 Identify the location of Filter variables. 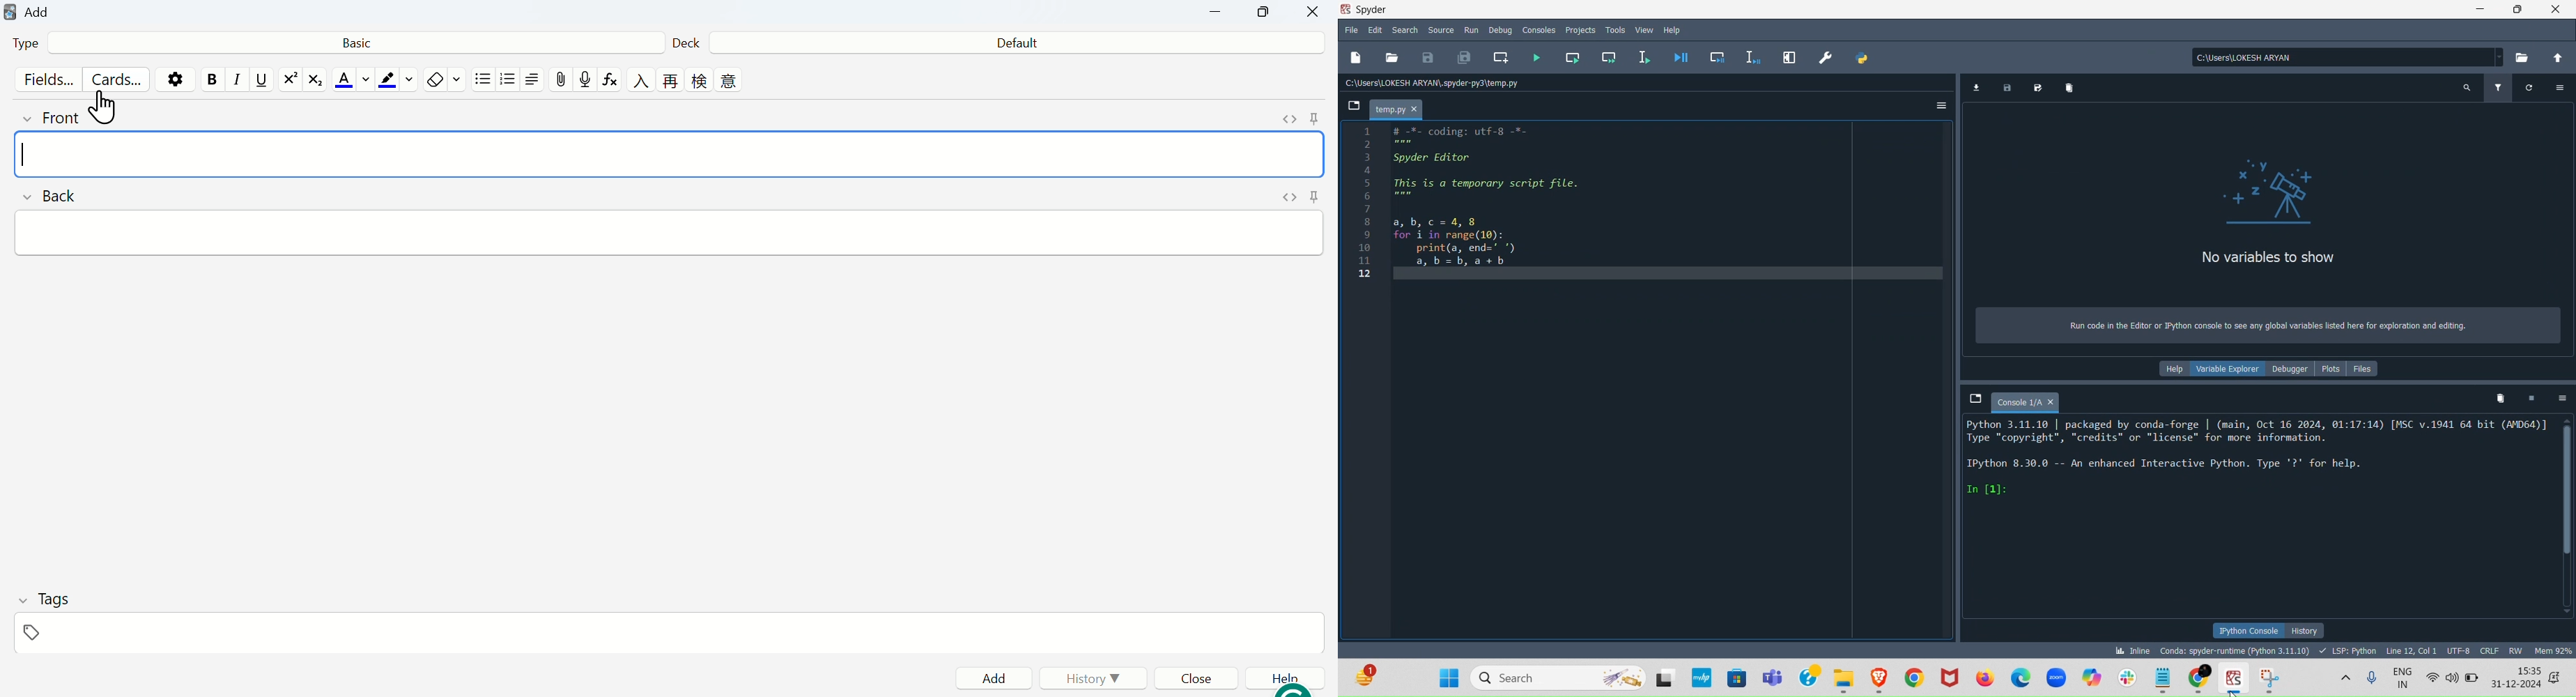
(2531, 85).